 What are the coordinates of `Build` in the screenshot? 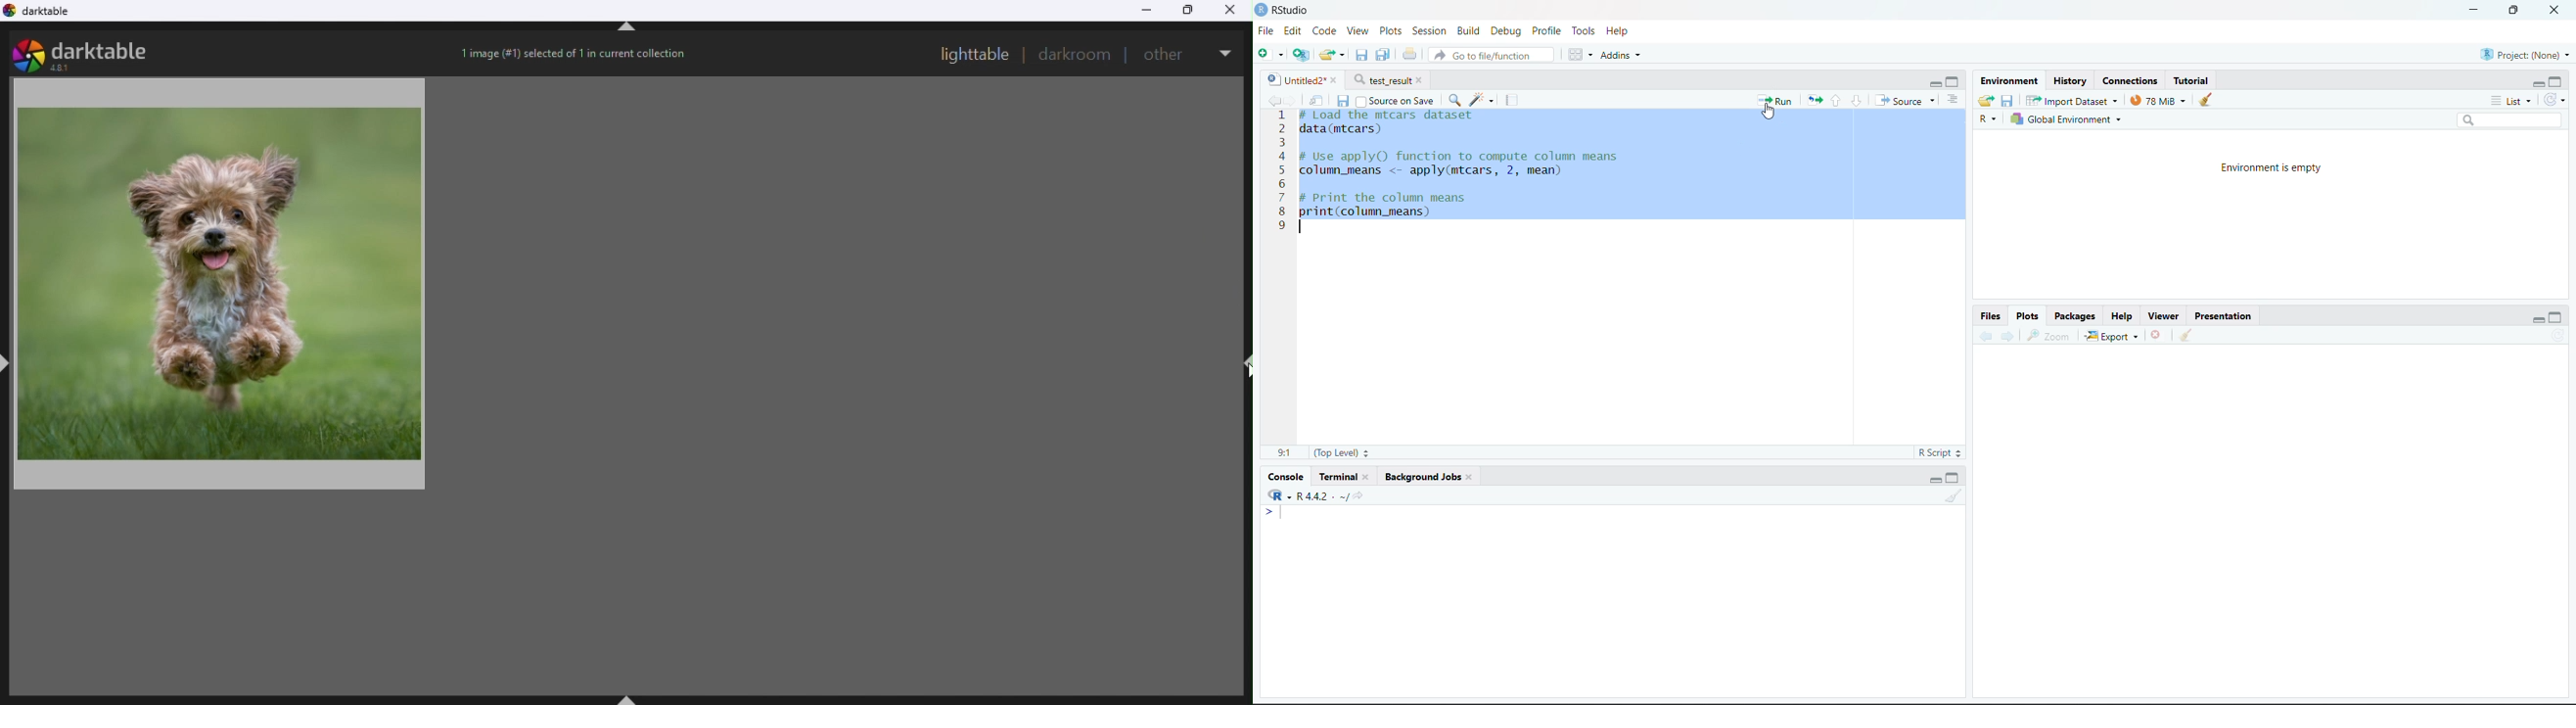 It's located at (1469, 30).